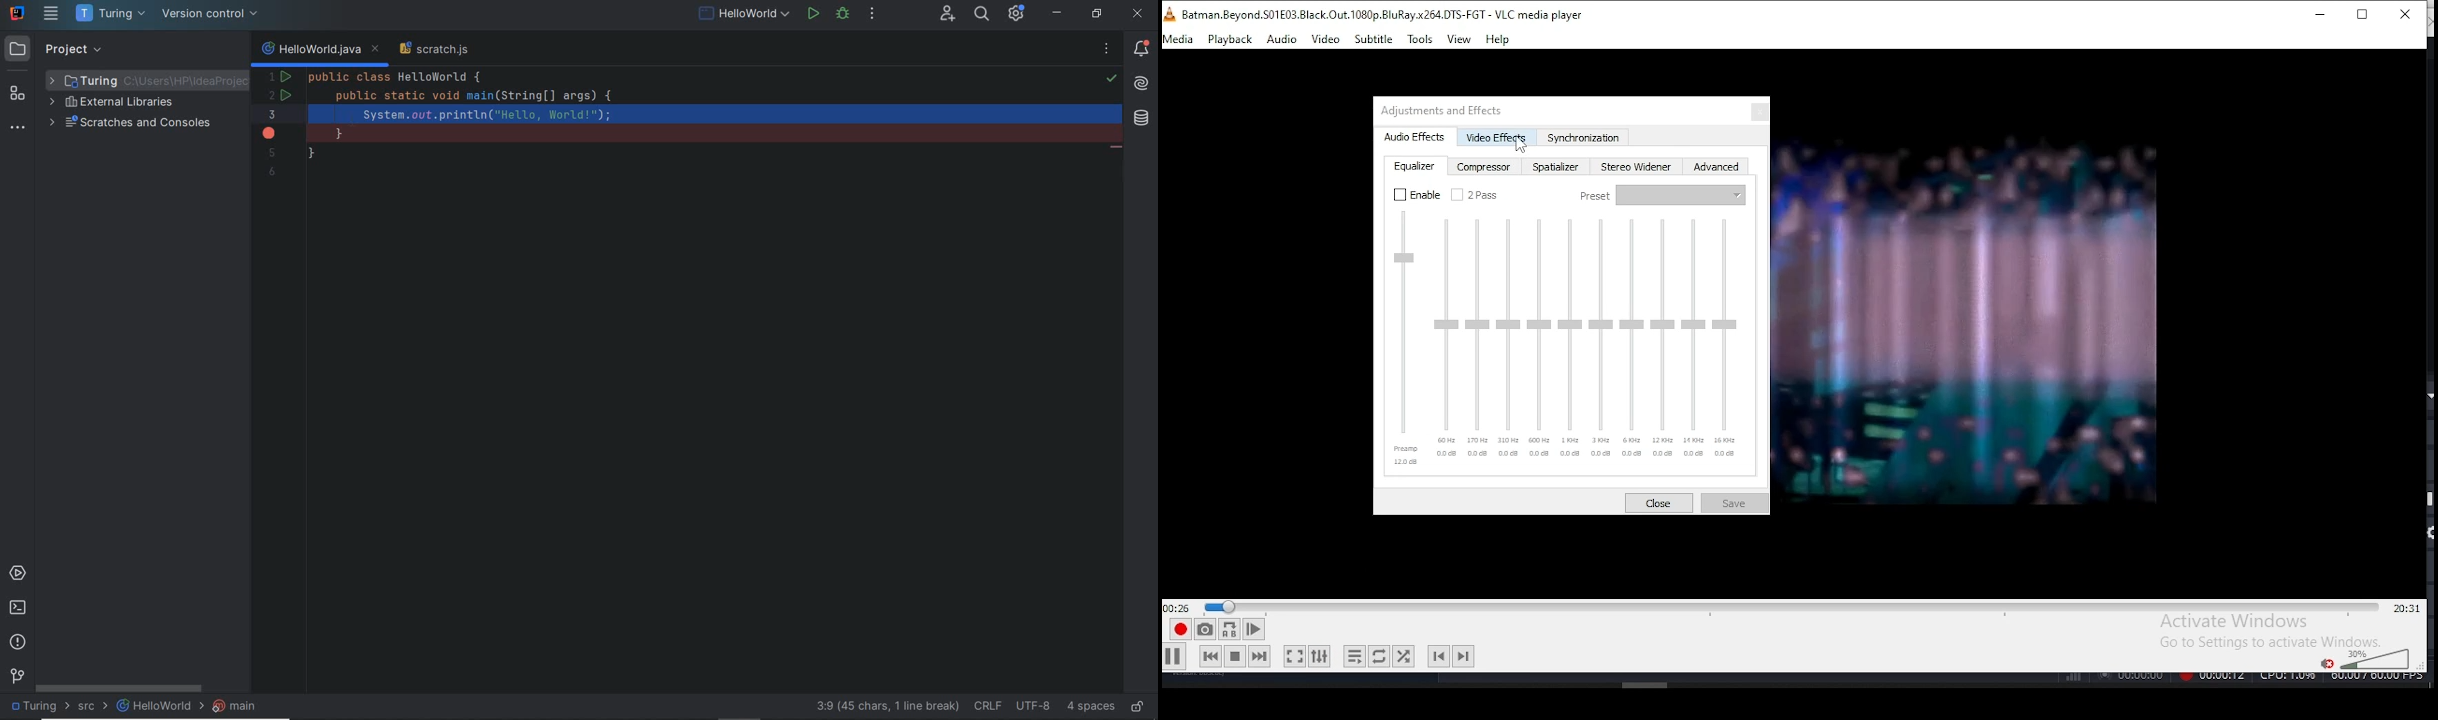 The width and height of the screenshot is (2464, 728). Describe the element at coordinates (109, 14) in the screenshot. I see `project name` at that location.